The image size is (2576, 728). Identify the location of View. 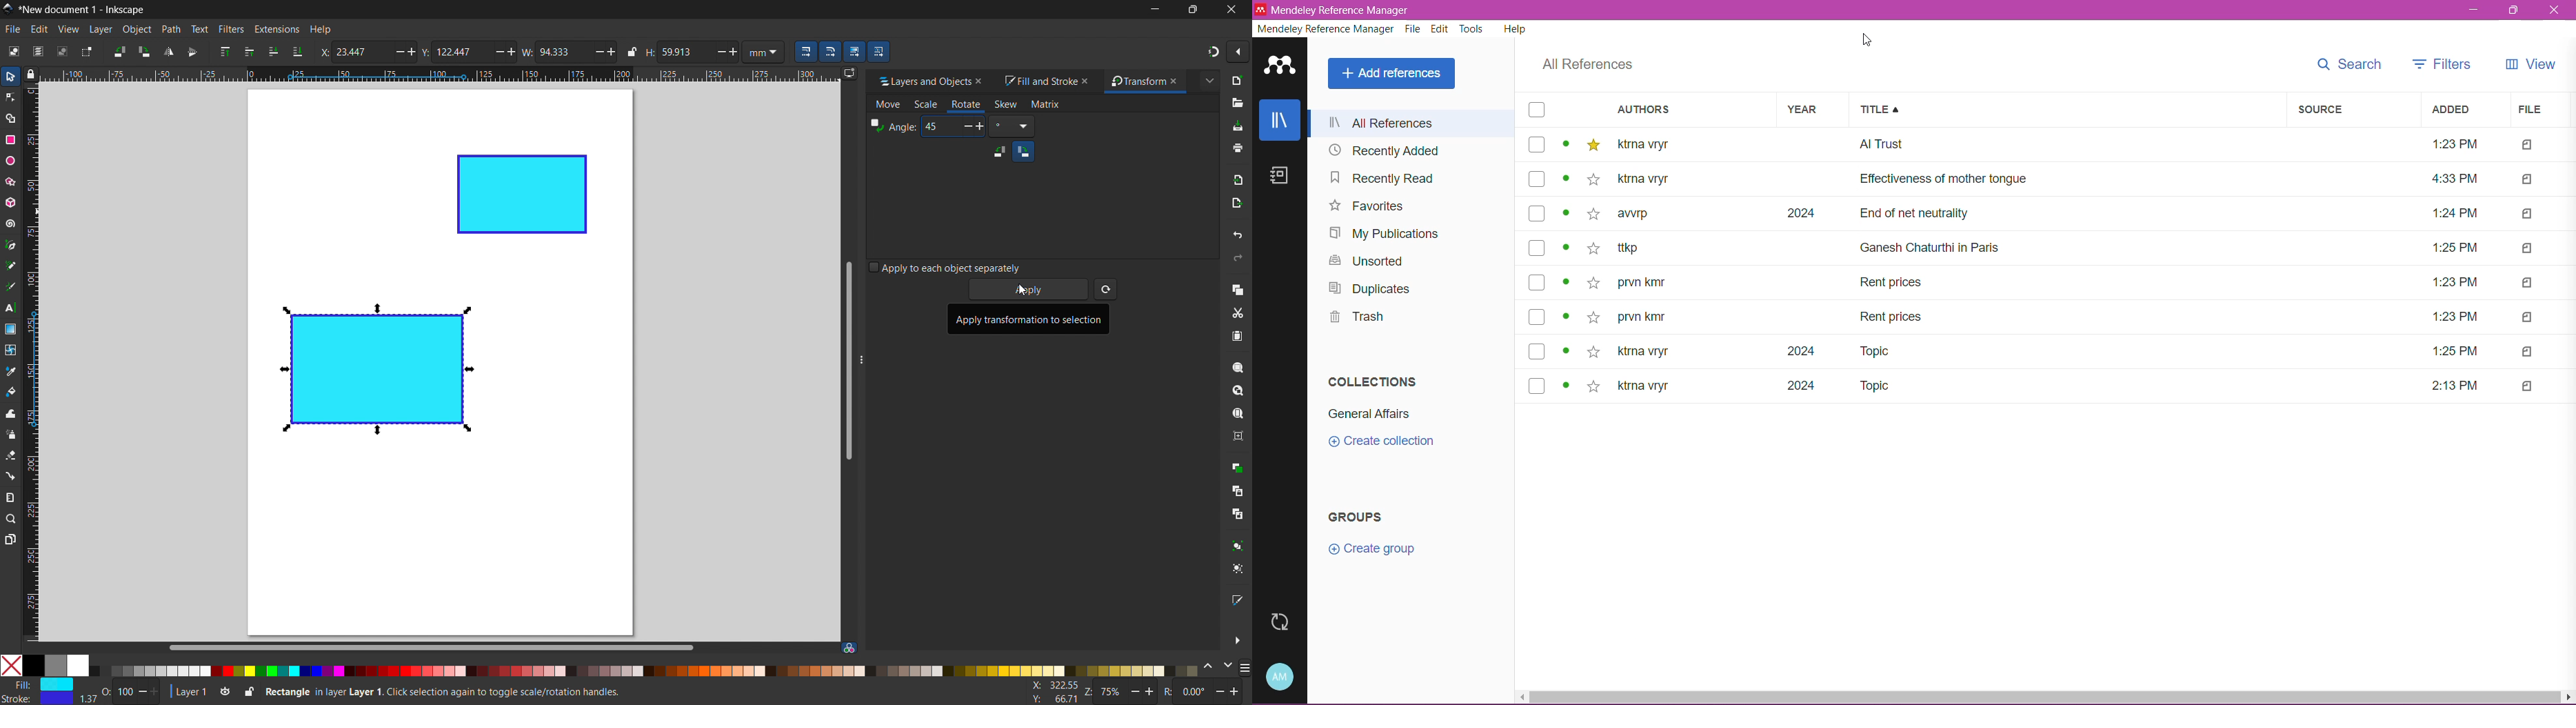
(2531, 65).